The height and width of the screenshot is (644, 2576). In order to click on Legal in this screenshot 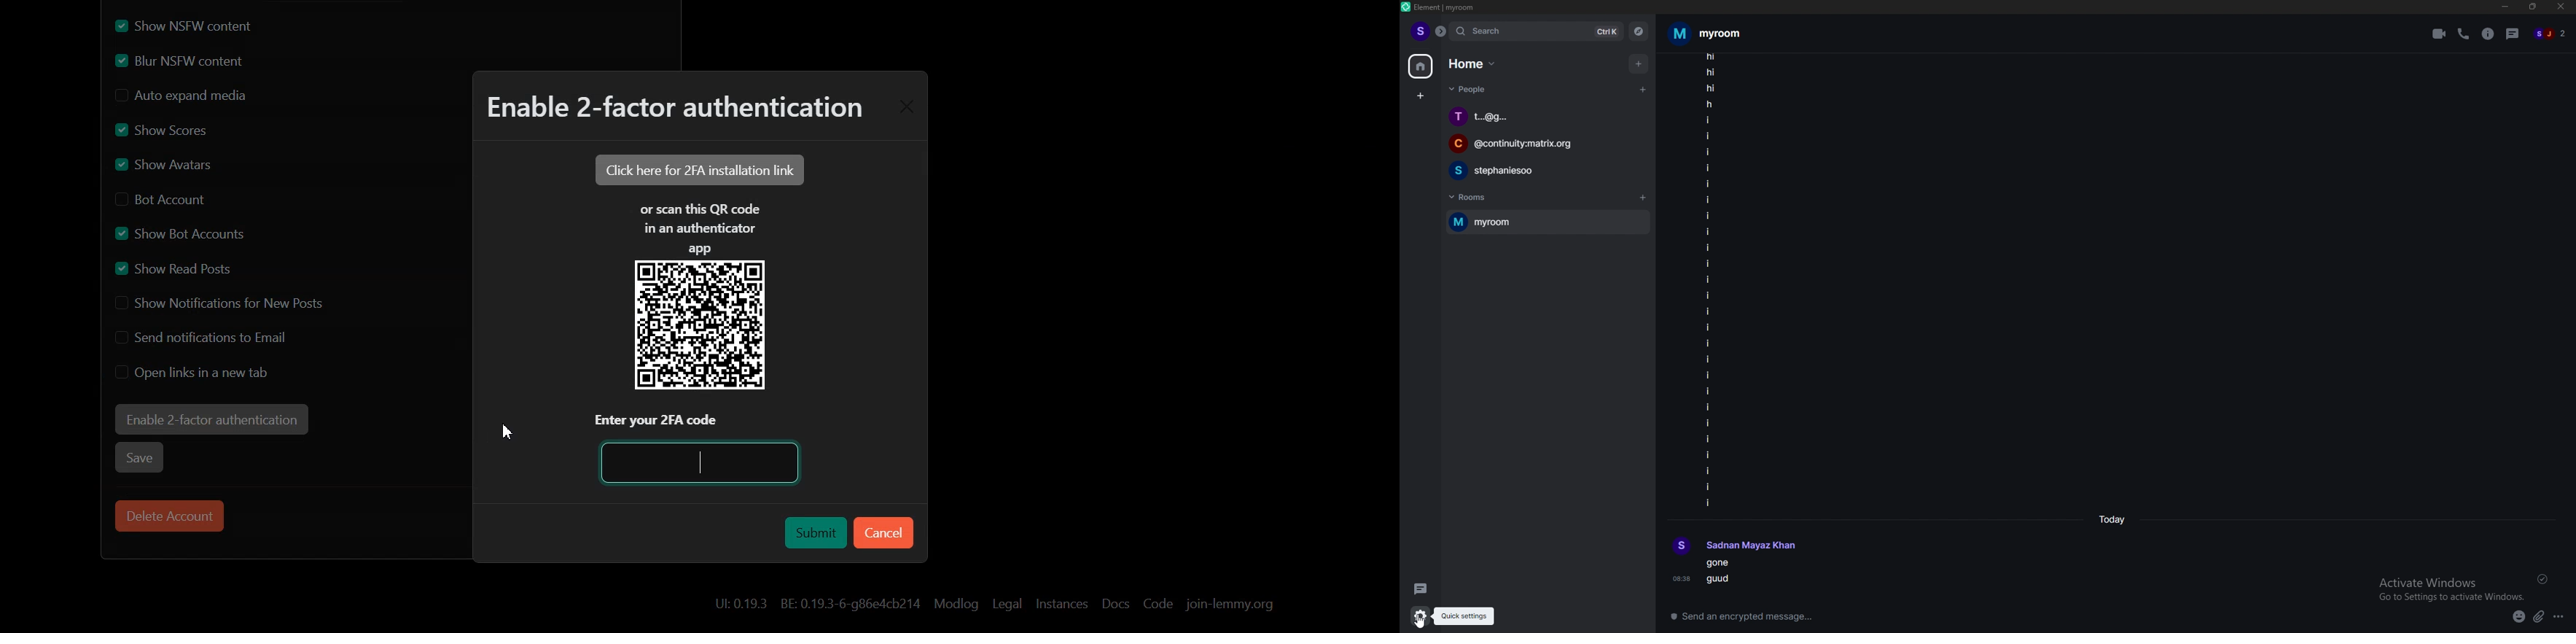, I will do `click(1007, 604)`.